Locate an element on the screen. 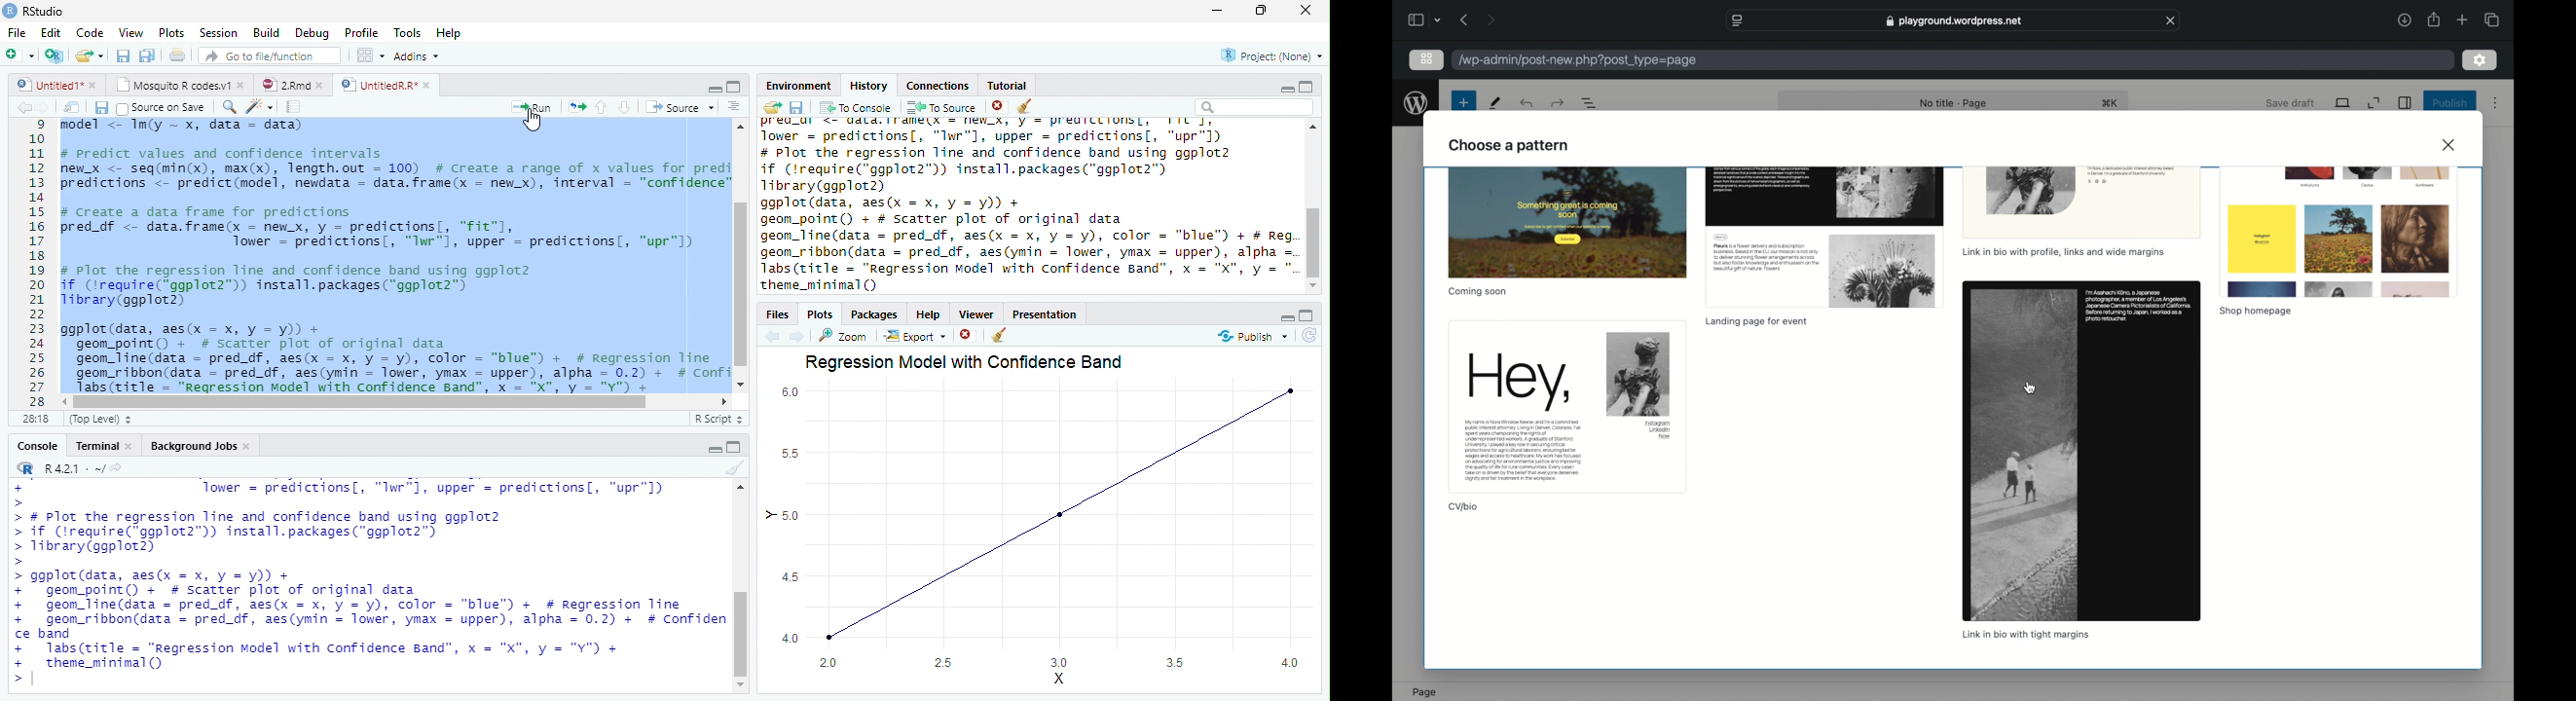 The image size is (2576, 728). > # Plot the regression line and confidence band using ggplot2

> if (trequire("ggplot2")) install. packages("ggplot2")

> library(ggplot2)

>

> ggplot(data, aes(x = x, y = y)) +

+ geom_point() + # scatter plot of original data

+ geom_line(data = pred_df, aes(x = x, y = y), color = "blue") + # Regression line
+ geon_ribbon(data = pred_df, aes(ymin = lower, ynax = upper), alpha = 0.2) + # Confide
ce band

+ labs(title = "Regression vodel with confidence Band”, x = "X", y = "¥") +

+  theme_minimal()

> is located at coordinates (367, 598).